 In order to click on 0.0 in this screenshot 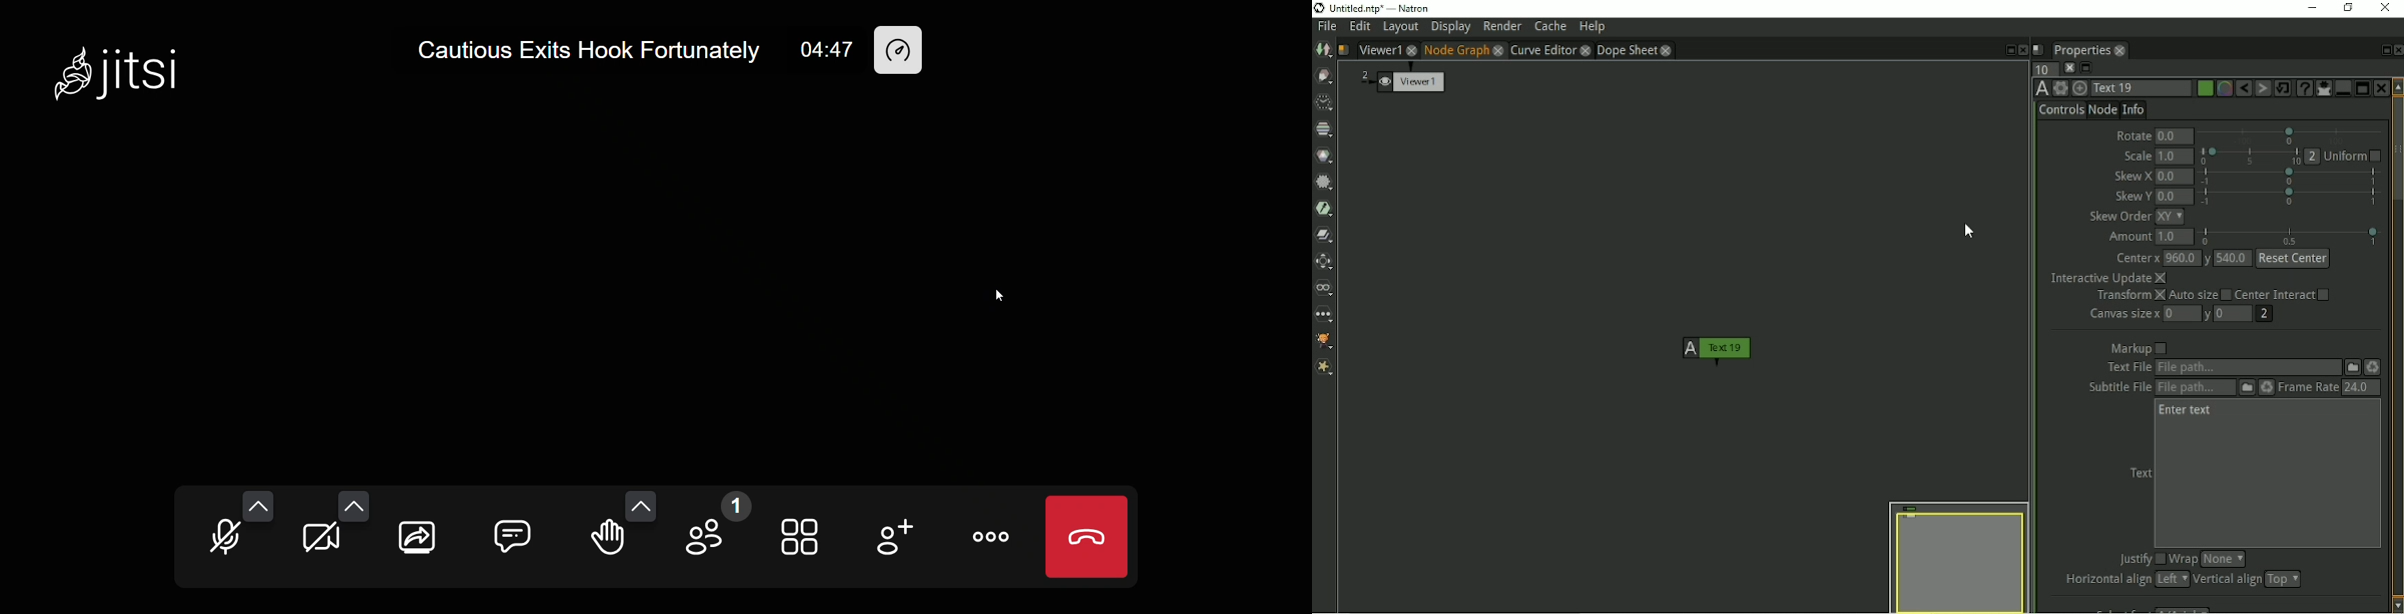, I will do `click(2175, 196)`.